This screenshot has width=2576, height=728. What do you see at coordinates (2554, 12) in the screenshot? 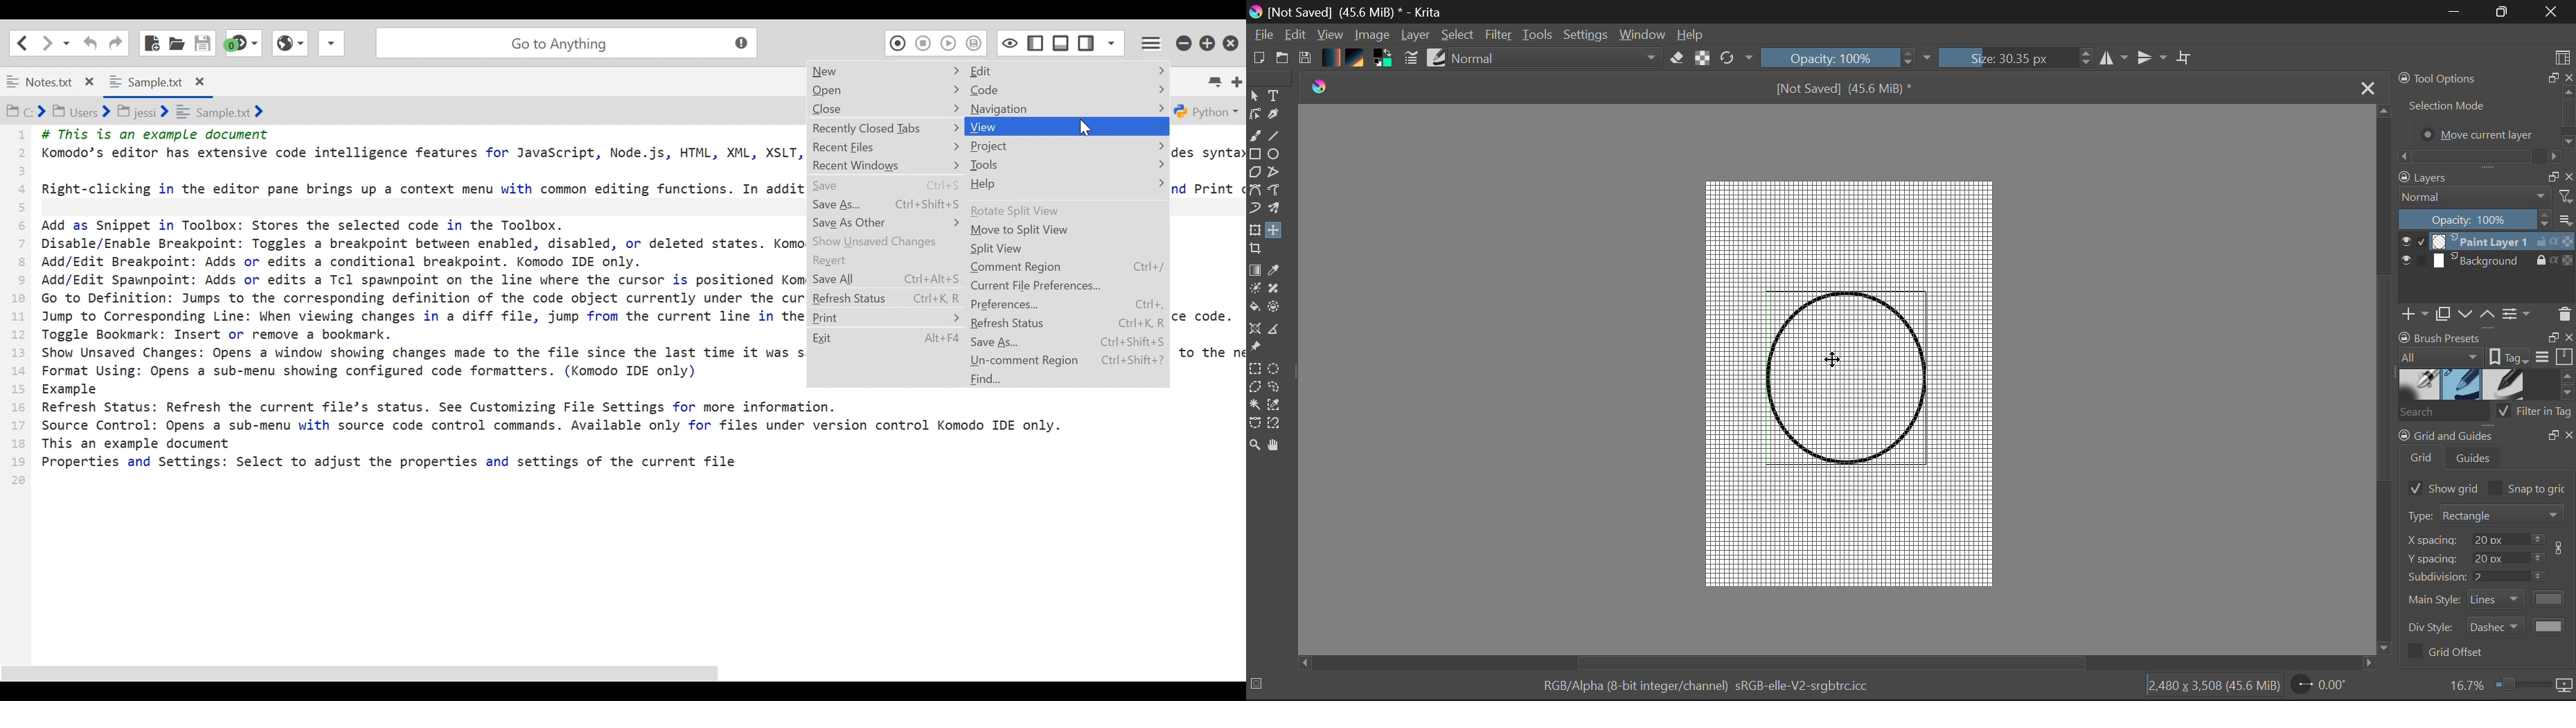
I see `Close` at bounding box center [2554, 12].